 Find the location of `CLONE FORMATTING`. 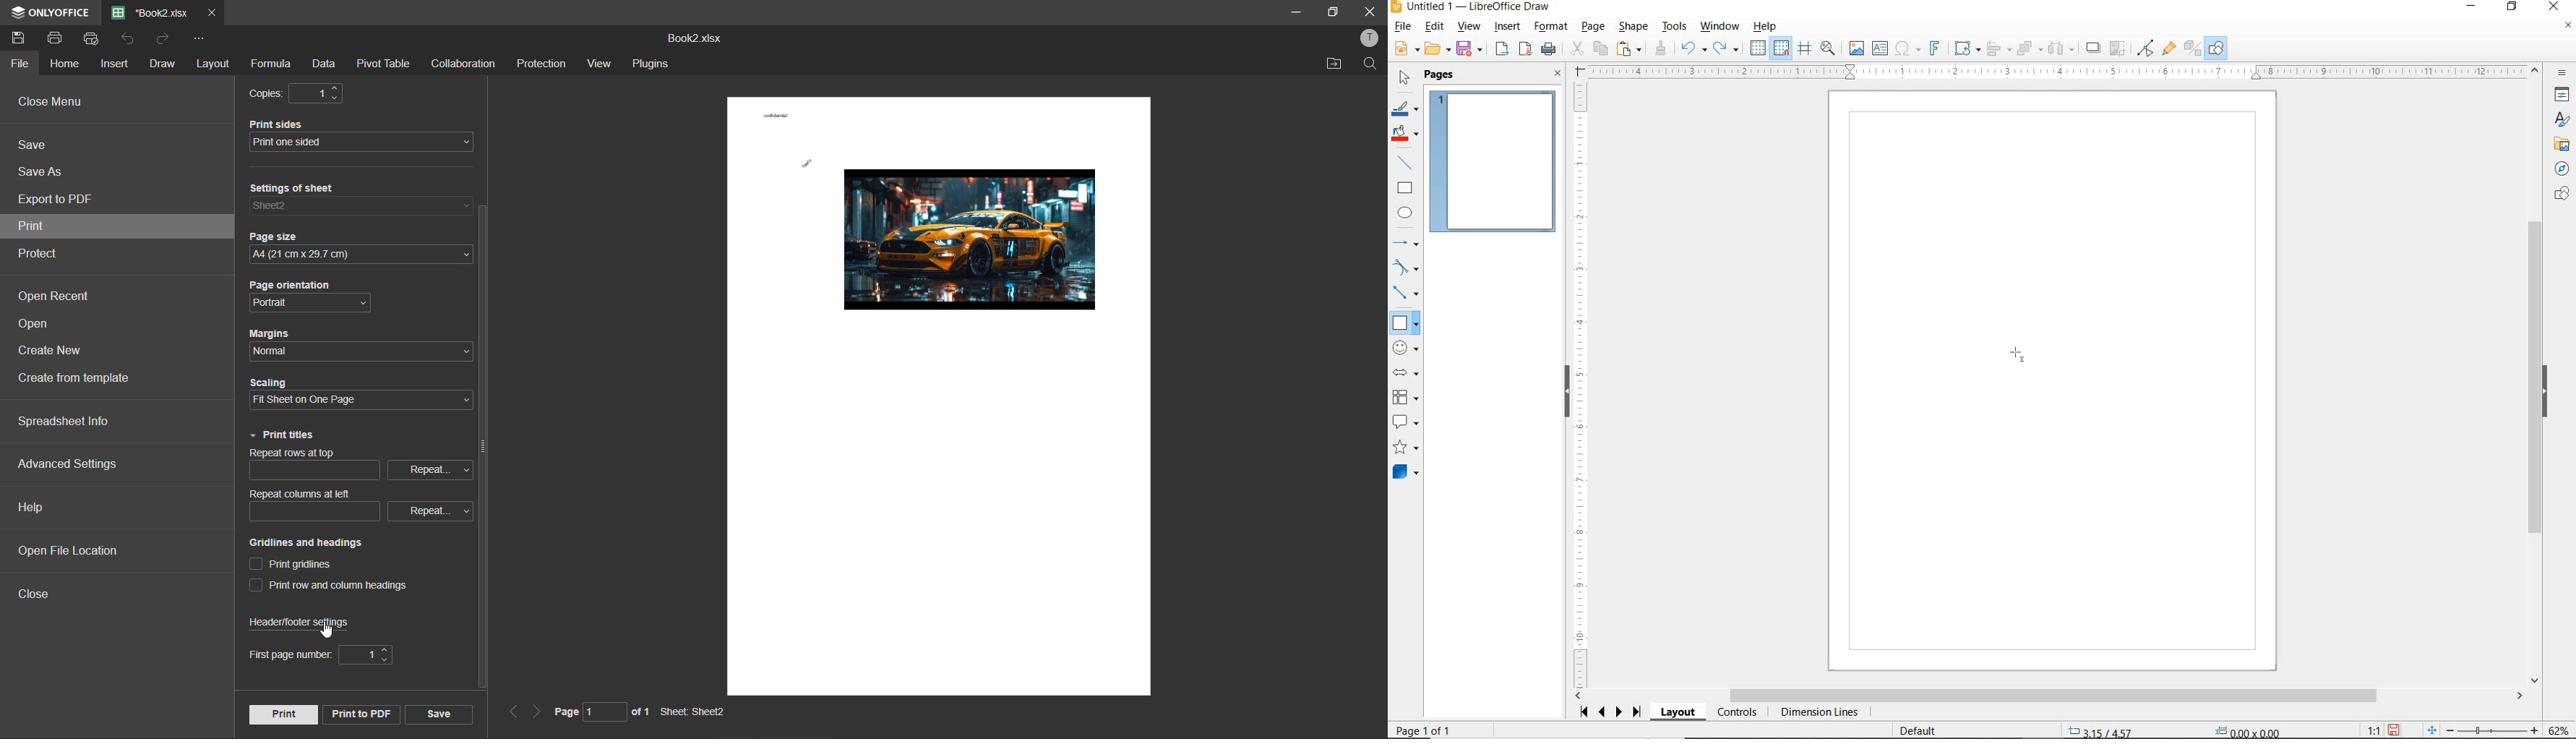

CLONE FORMATTING is located at coordinates (1660, 49).